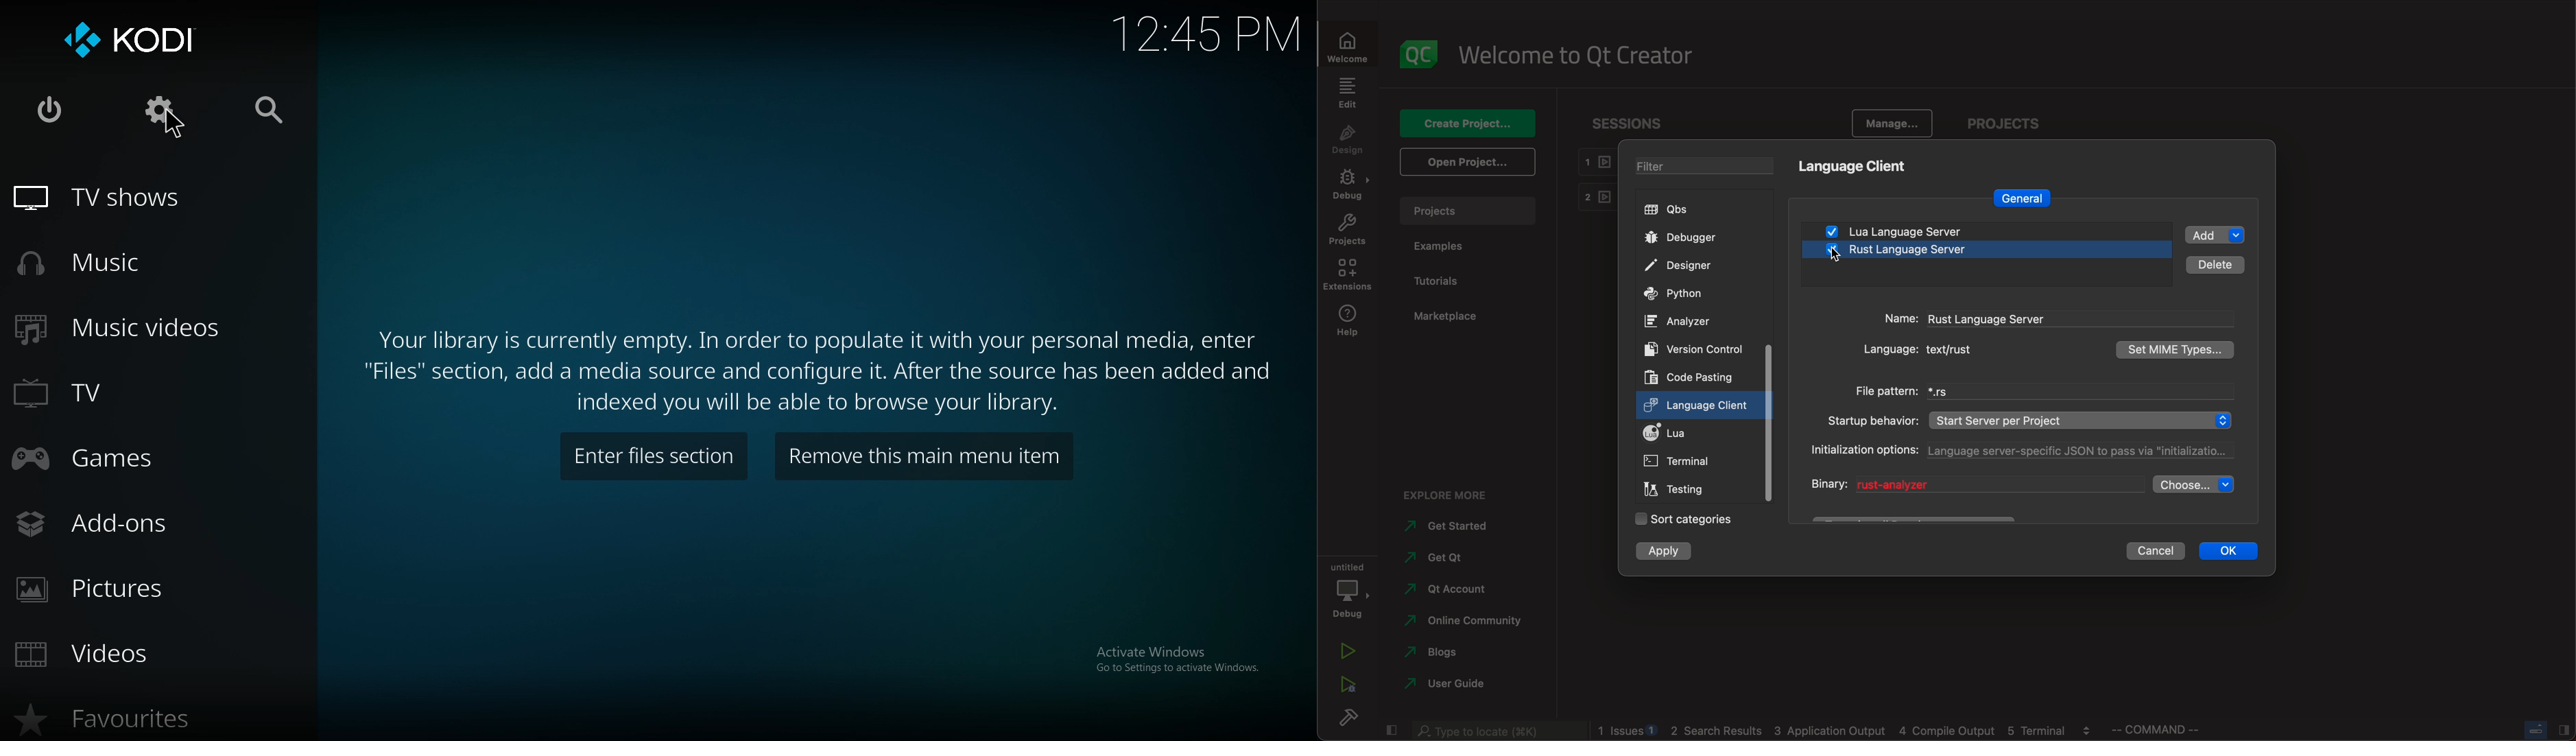 This screenshot has height=756, width=2576. Describe the element at coordinates (2534, 731) in the screenshot. I see `close ` at that location.